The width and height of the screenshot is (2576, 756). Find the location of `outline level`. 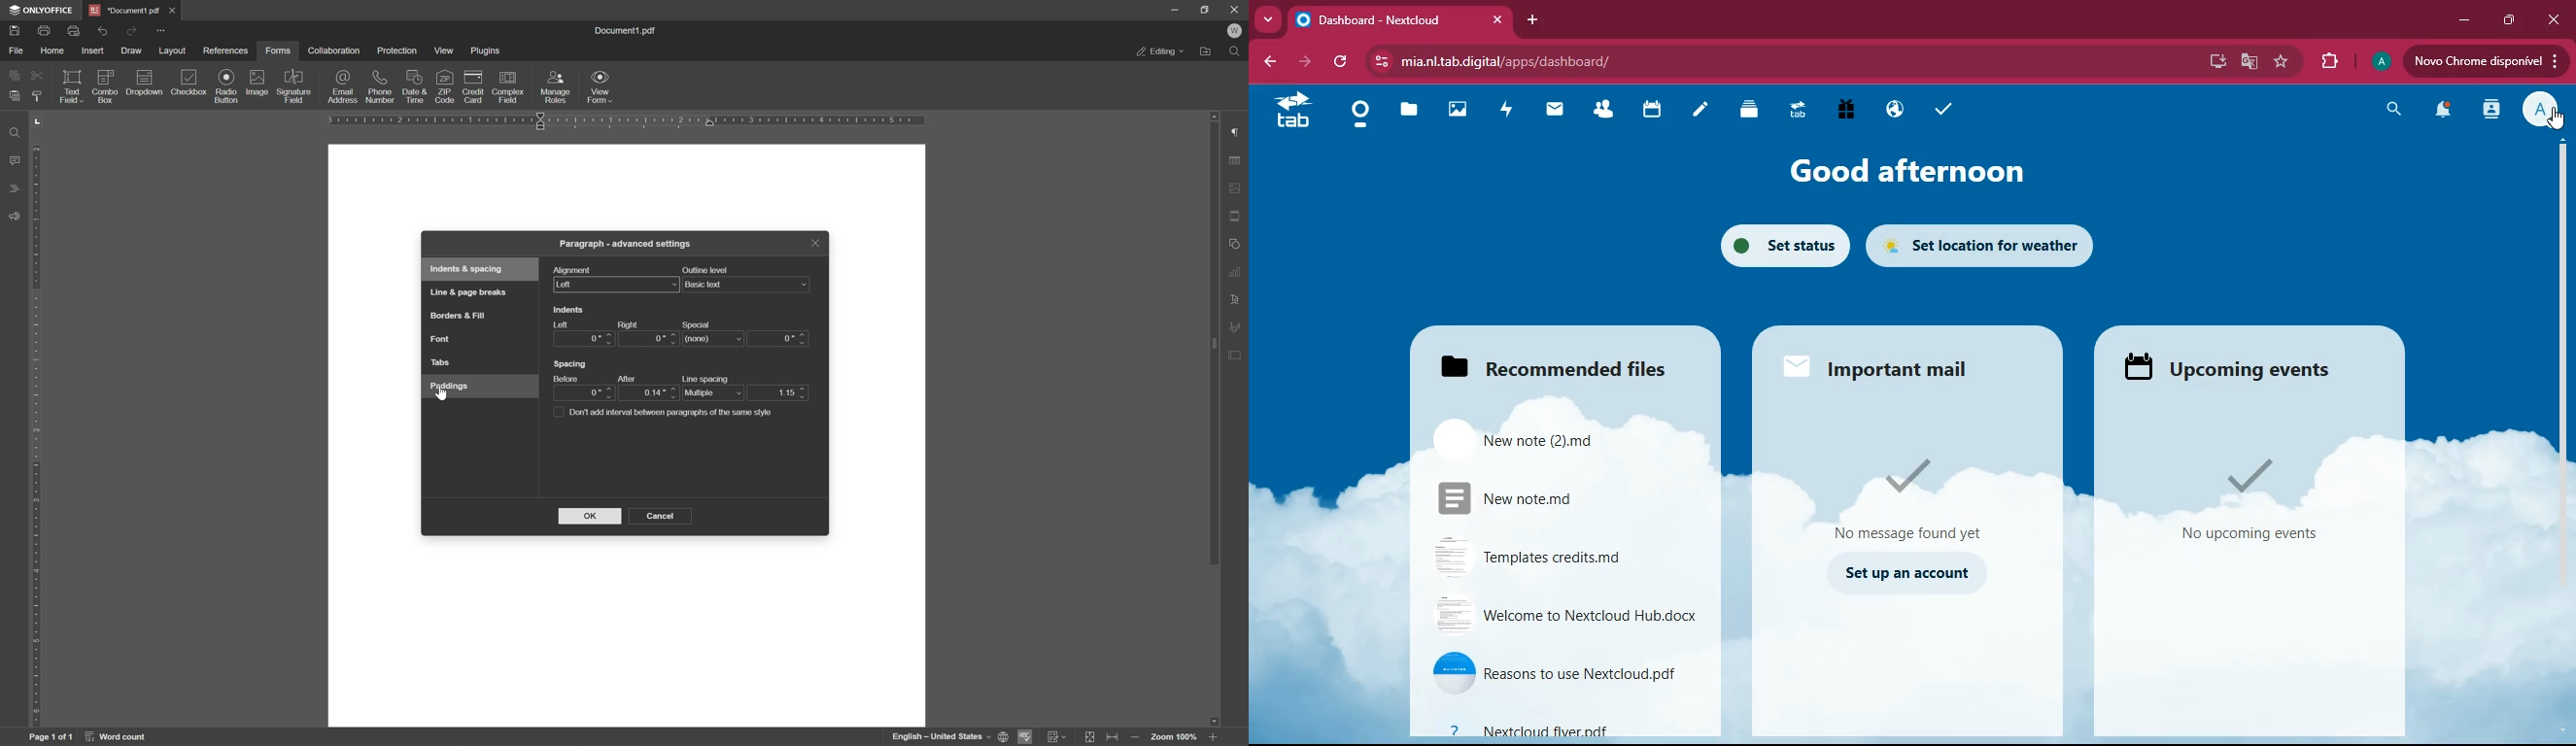

outline level is located at coordinates (706, 270).